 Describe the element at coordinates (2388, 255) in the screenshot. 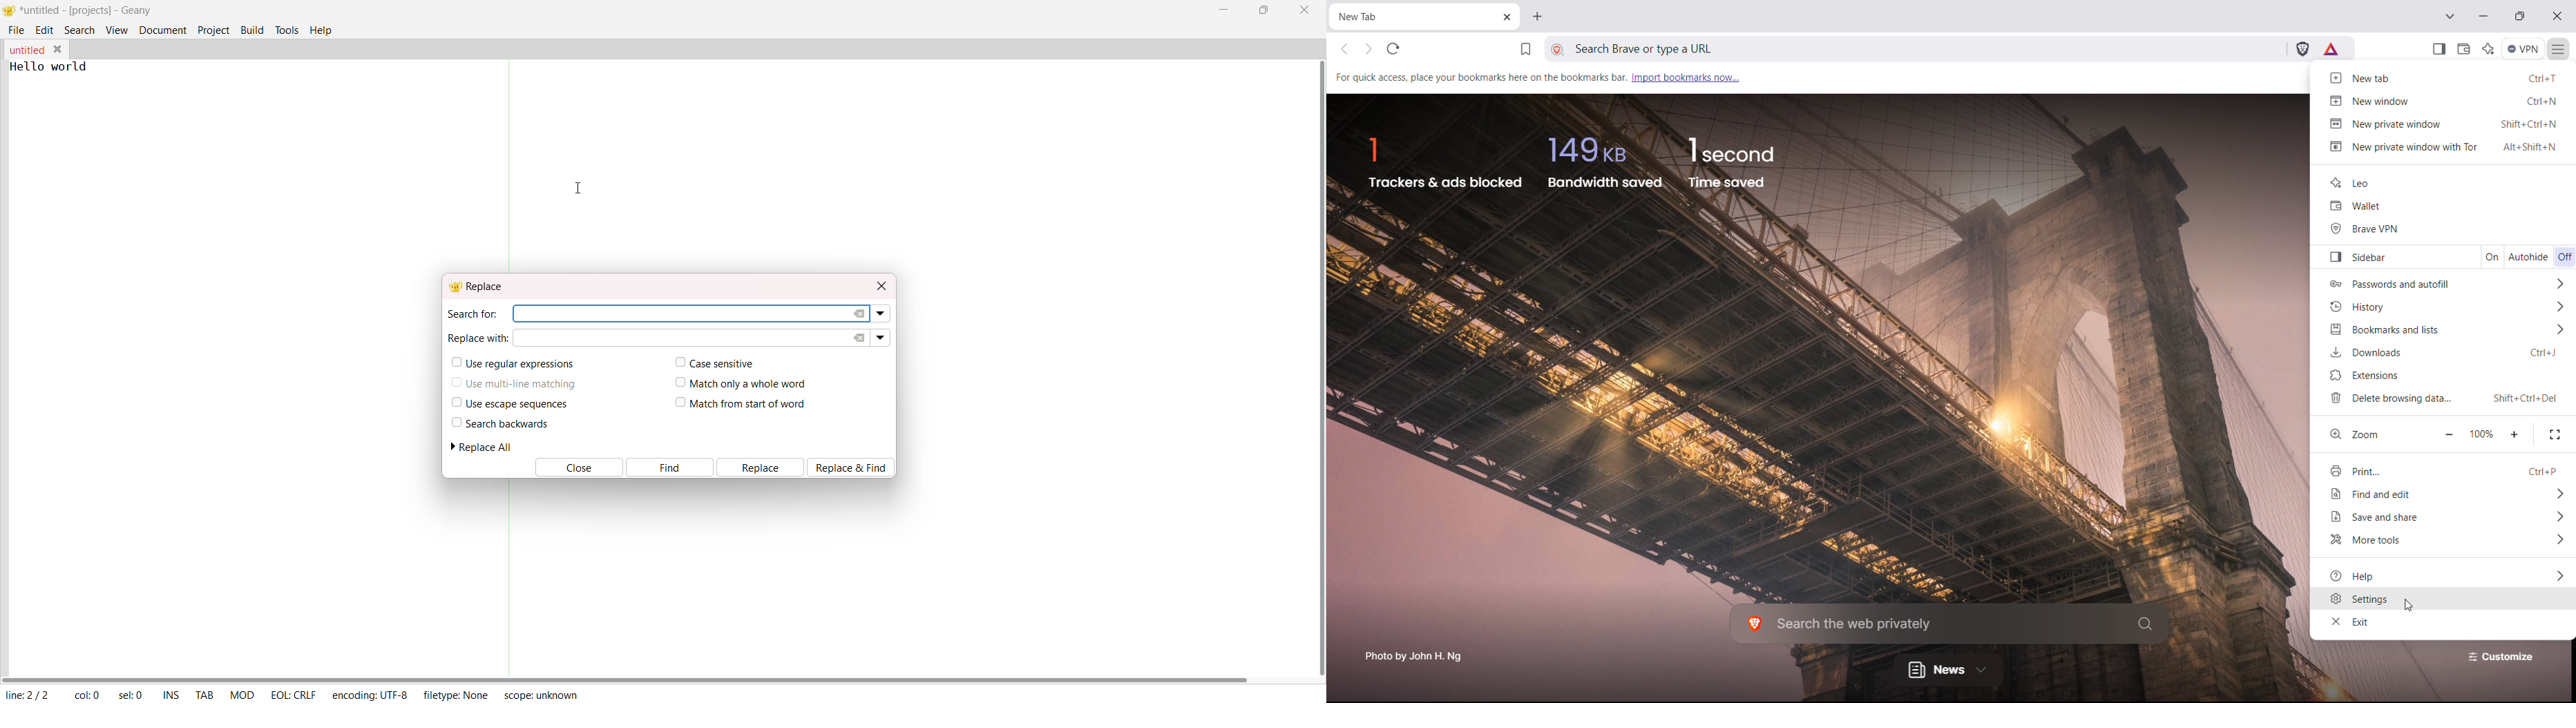

I see `sidebar` at that location.